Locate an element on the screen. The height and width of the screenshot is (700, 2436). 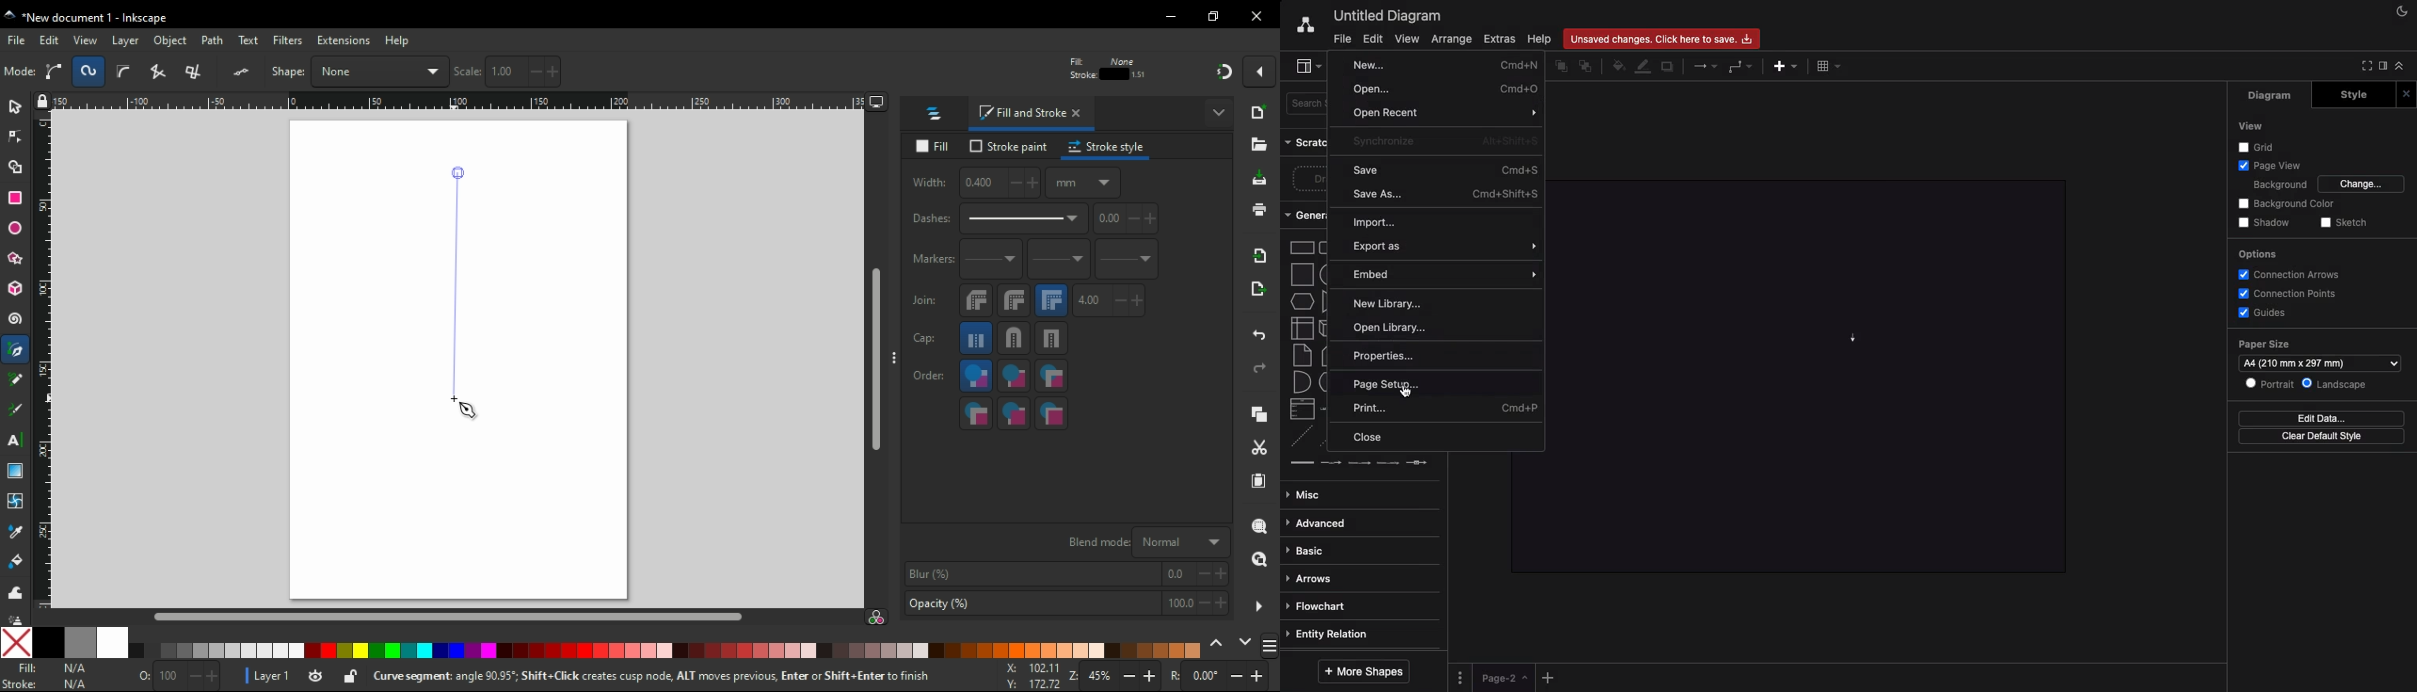
gradient is located at coordinates (15, 471).